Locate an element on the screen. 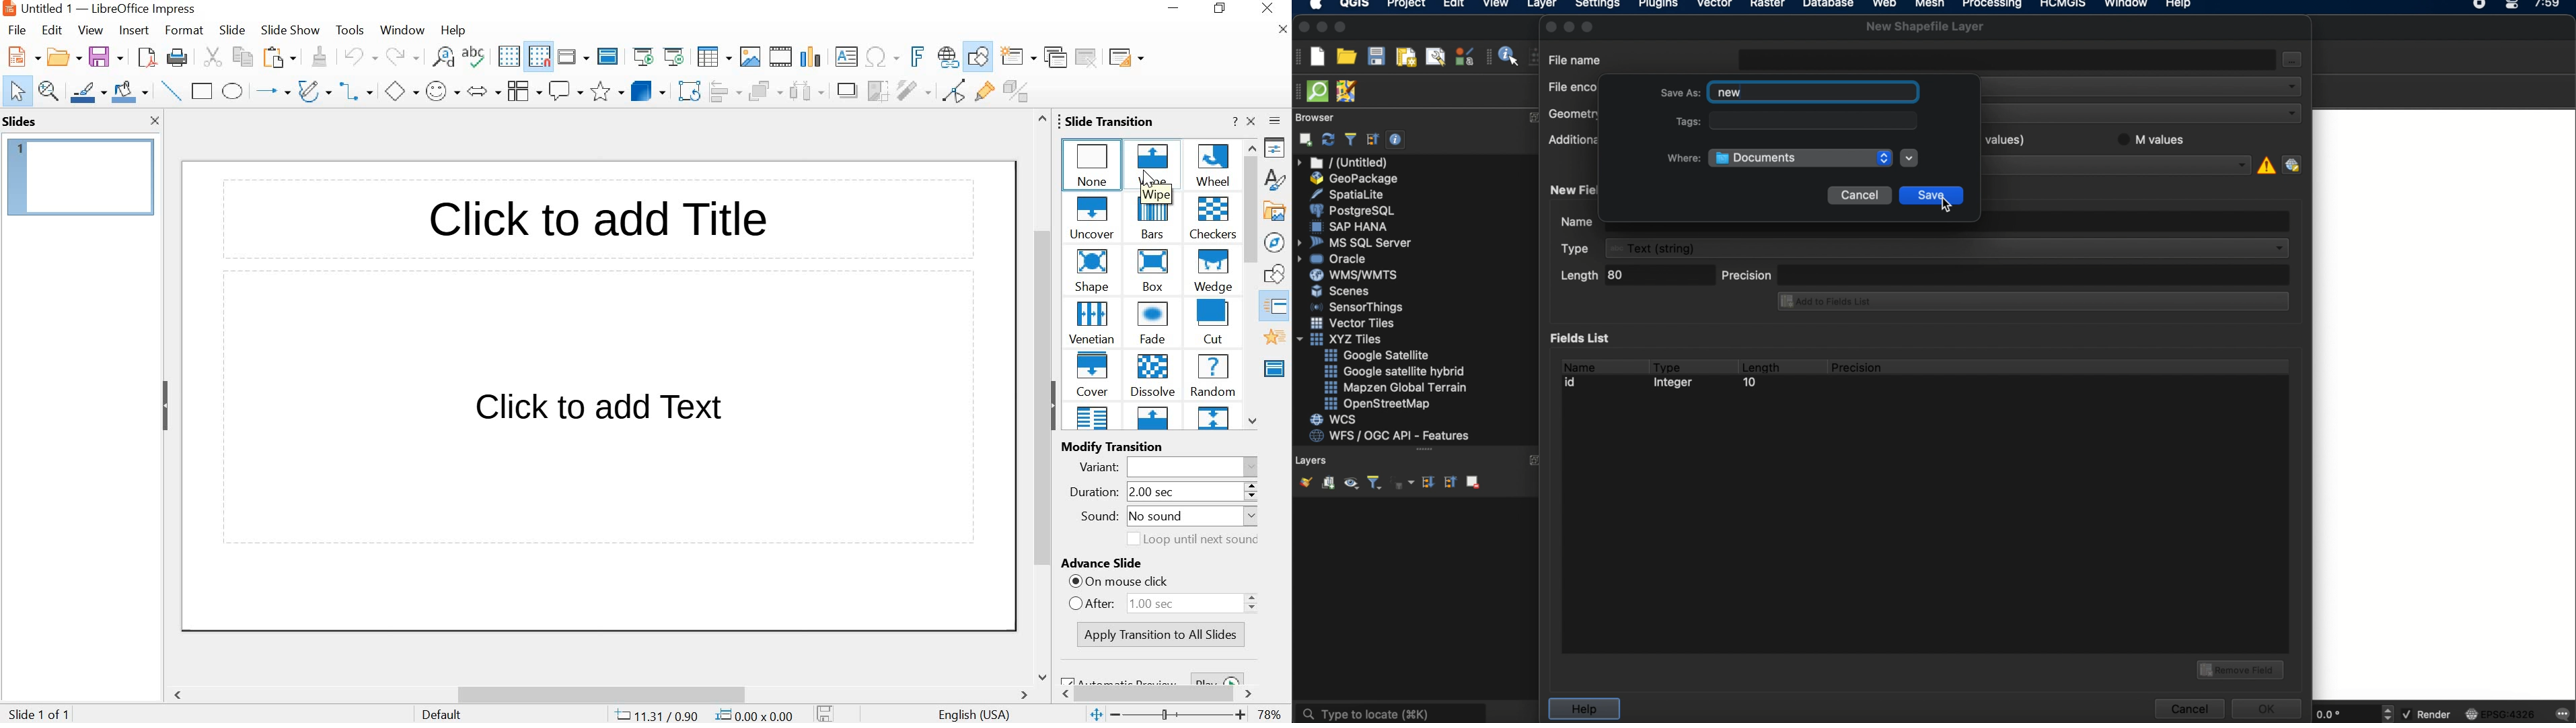  CUT is located at coordinates (1214, 322).